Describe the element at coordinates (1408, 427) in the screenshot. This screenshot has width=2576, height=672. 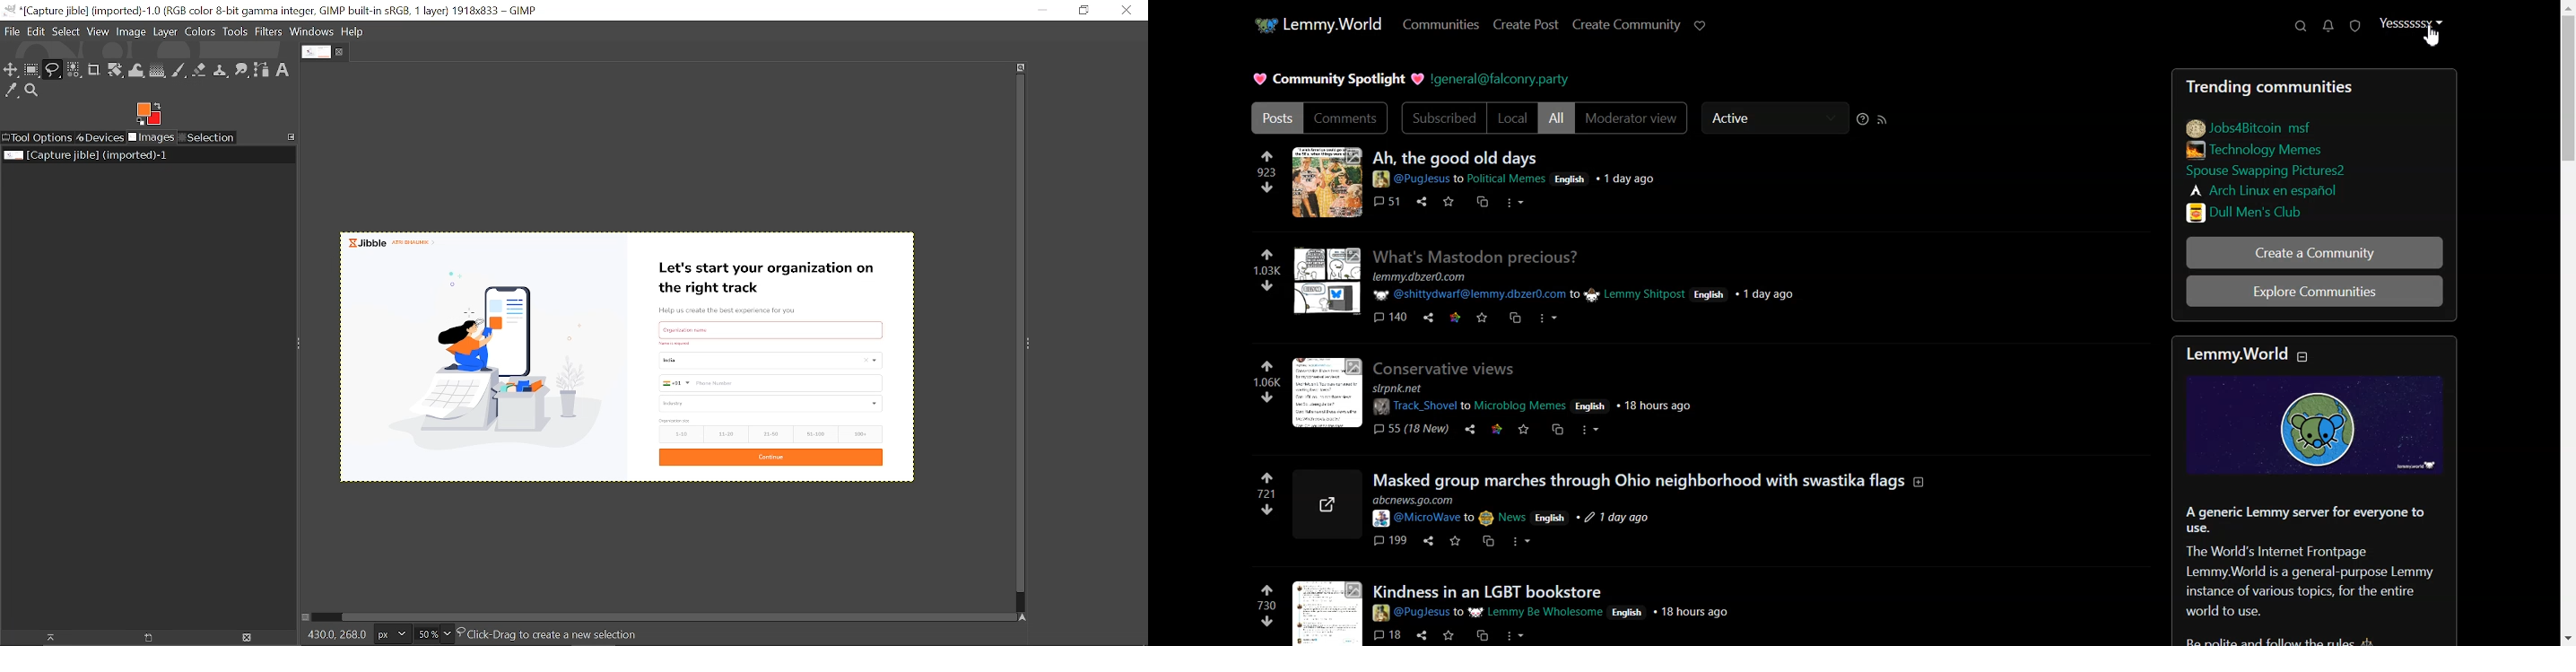
I see `comments` at that location.